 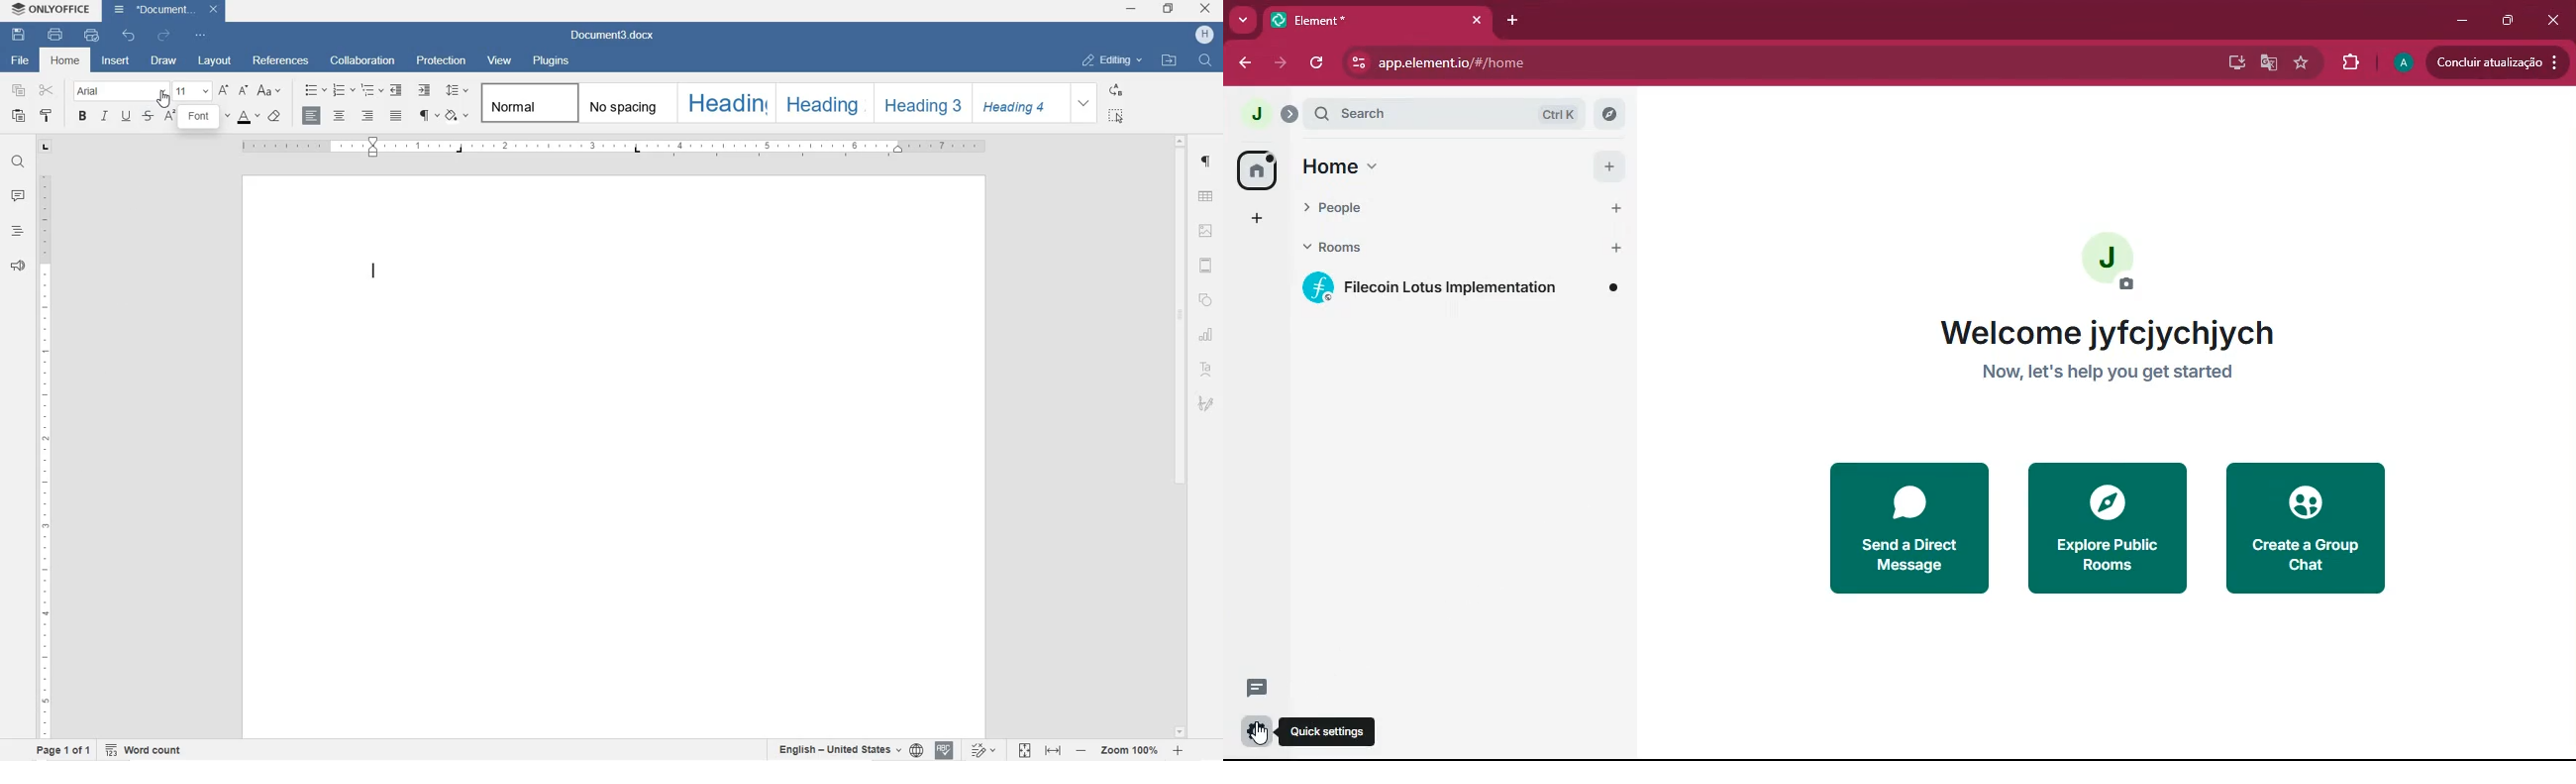 What do you see at coordinates (623, 36) in the screenshot?
I see `Document3.docx` at bounding box center [623, 36].